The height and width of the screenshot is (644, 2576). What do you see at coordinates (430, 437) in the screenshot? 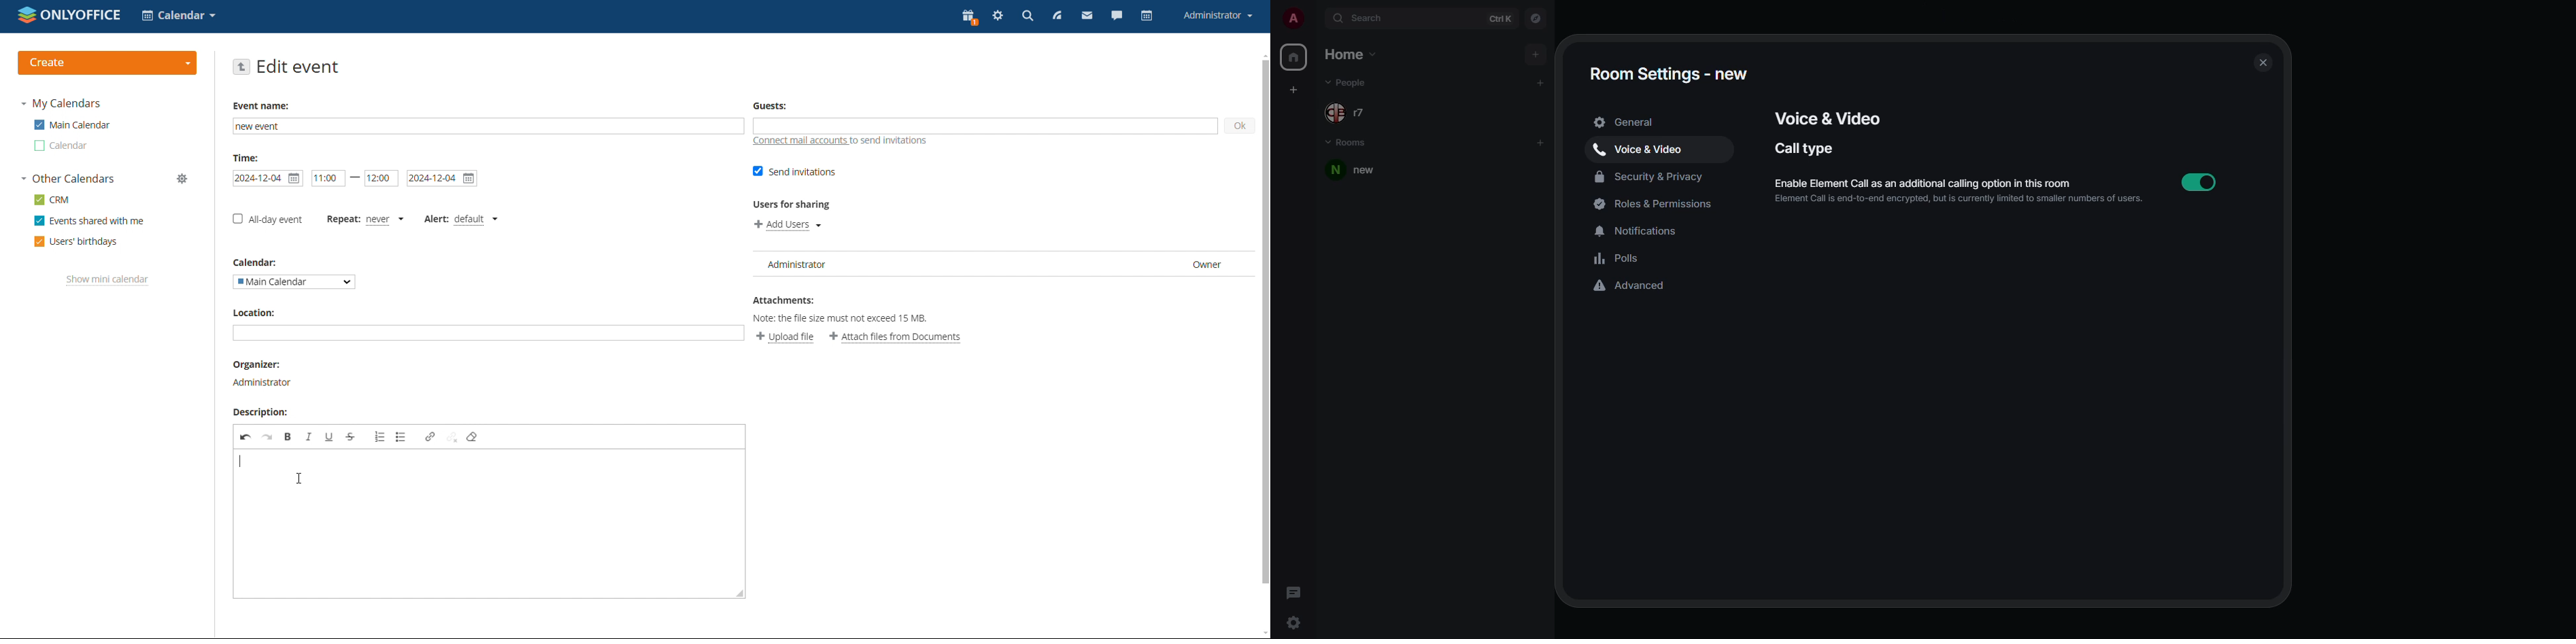
I see `link` at bounding box center [430, 437].